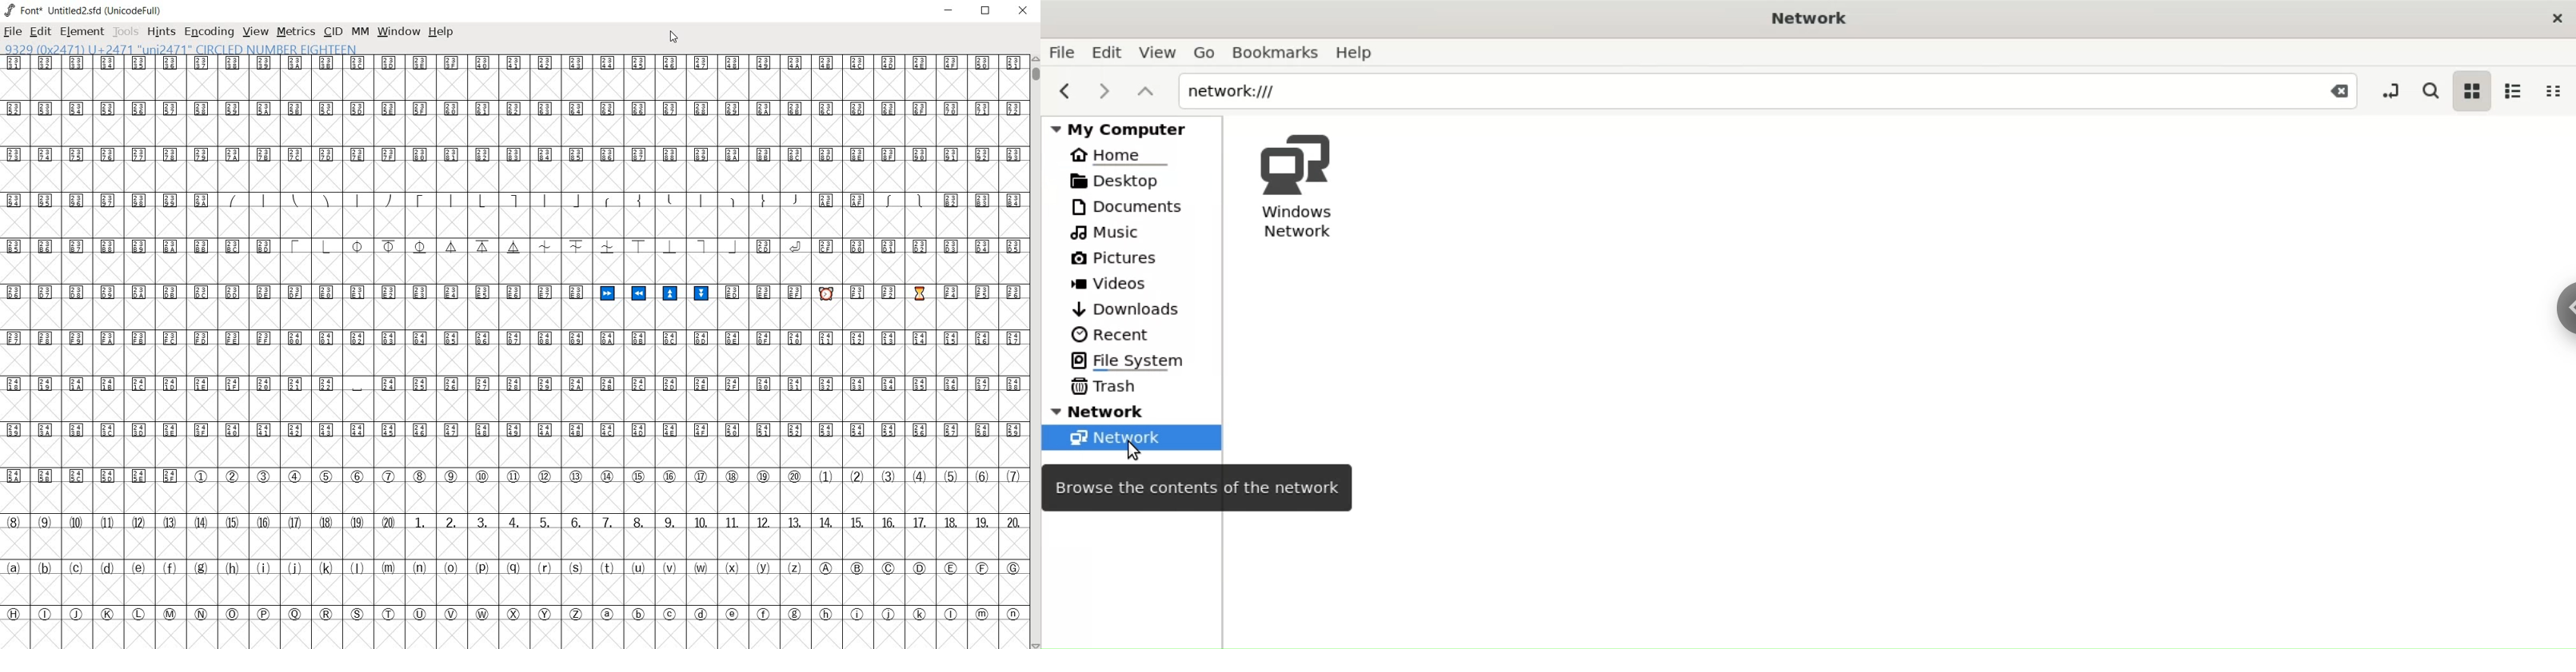 The image size is (2576, 672). I want to click on 9329 (0x2471) U+2471 "uni2471" CIRCLED NUMBER EIGHTEEN, so click(183, 50).